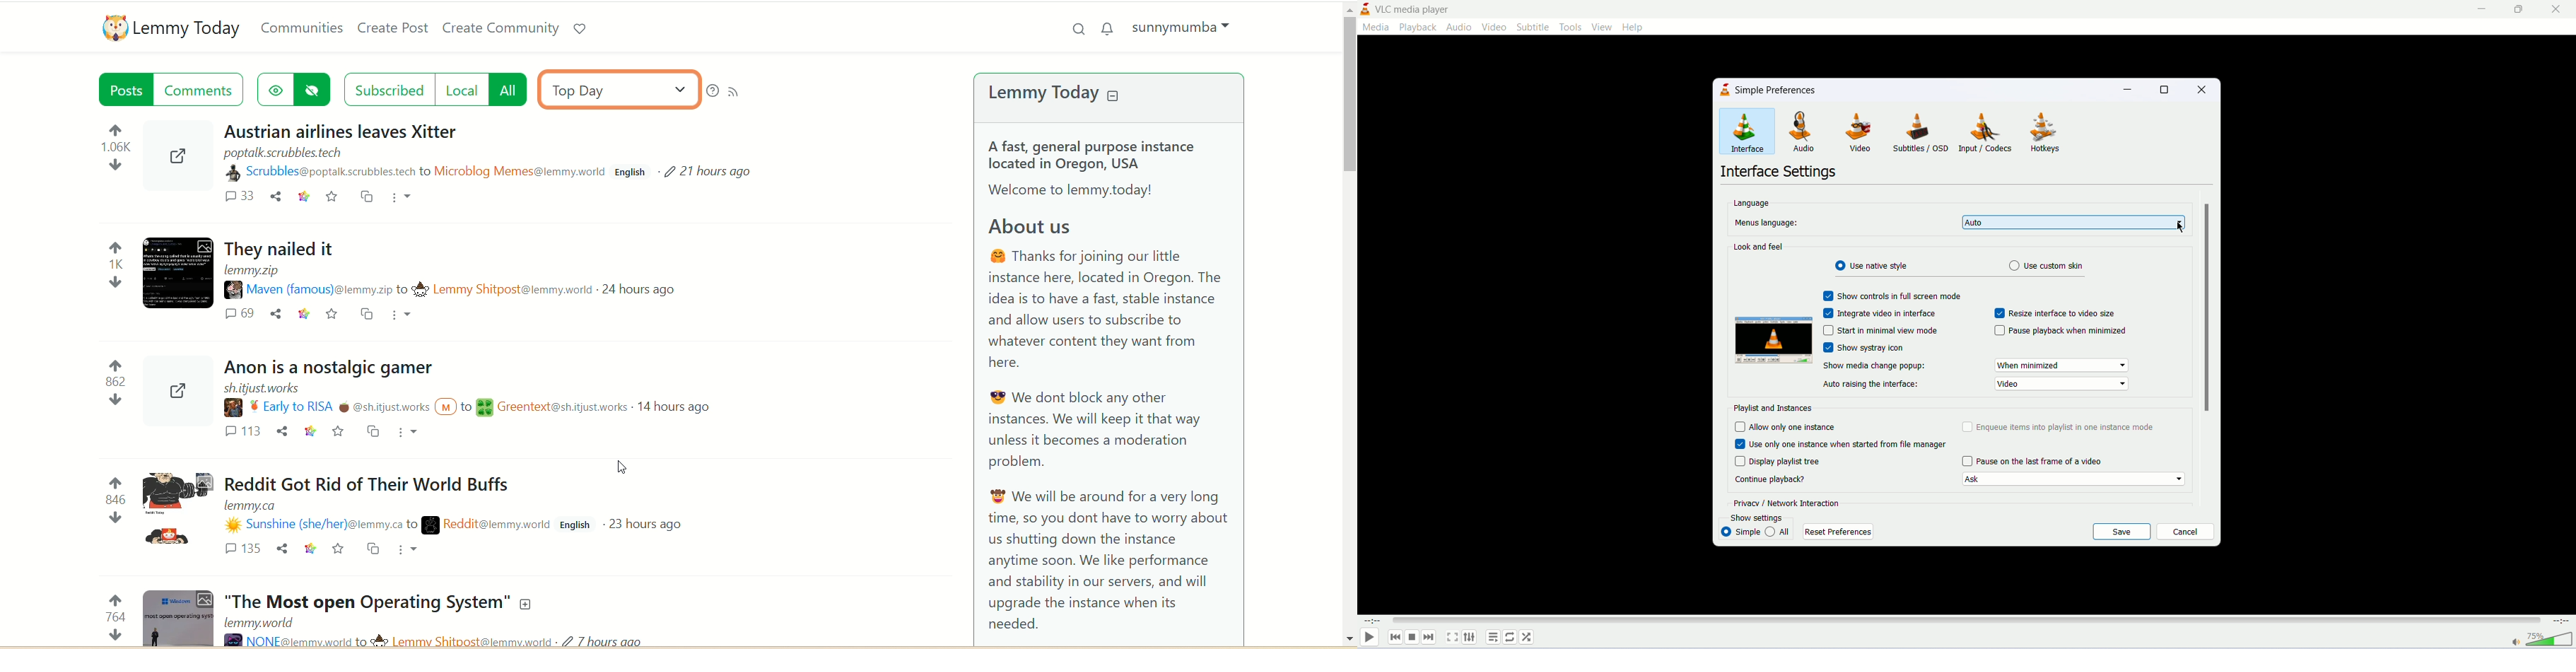  I want to click on use only one instance when started from file manager, so click(1844, 443).